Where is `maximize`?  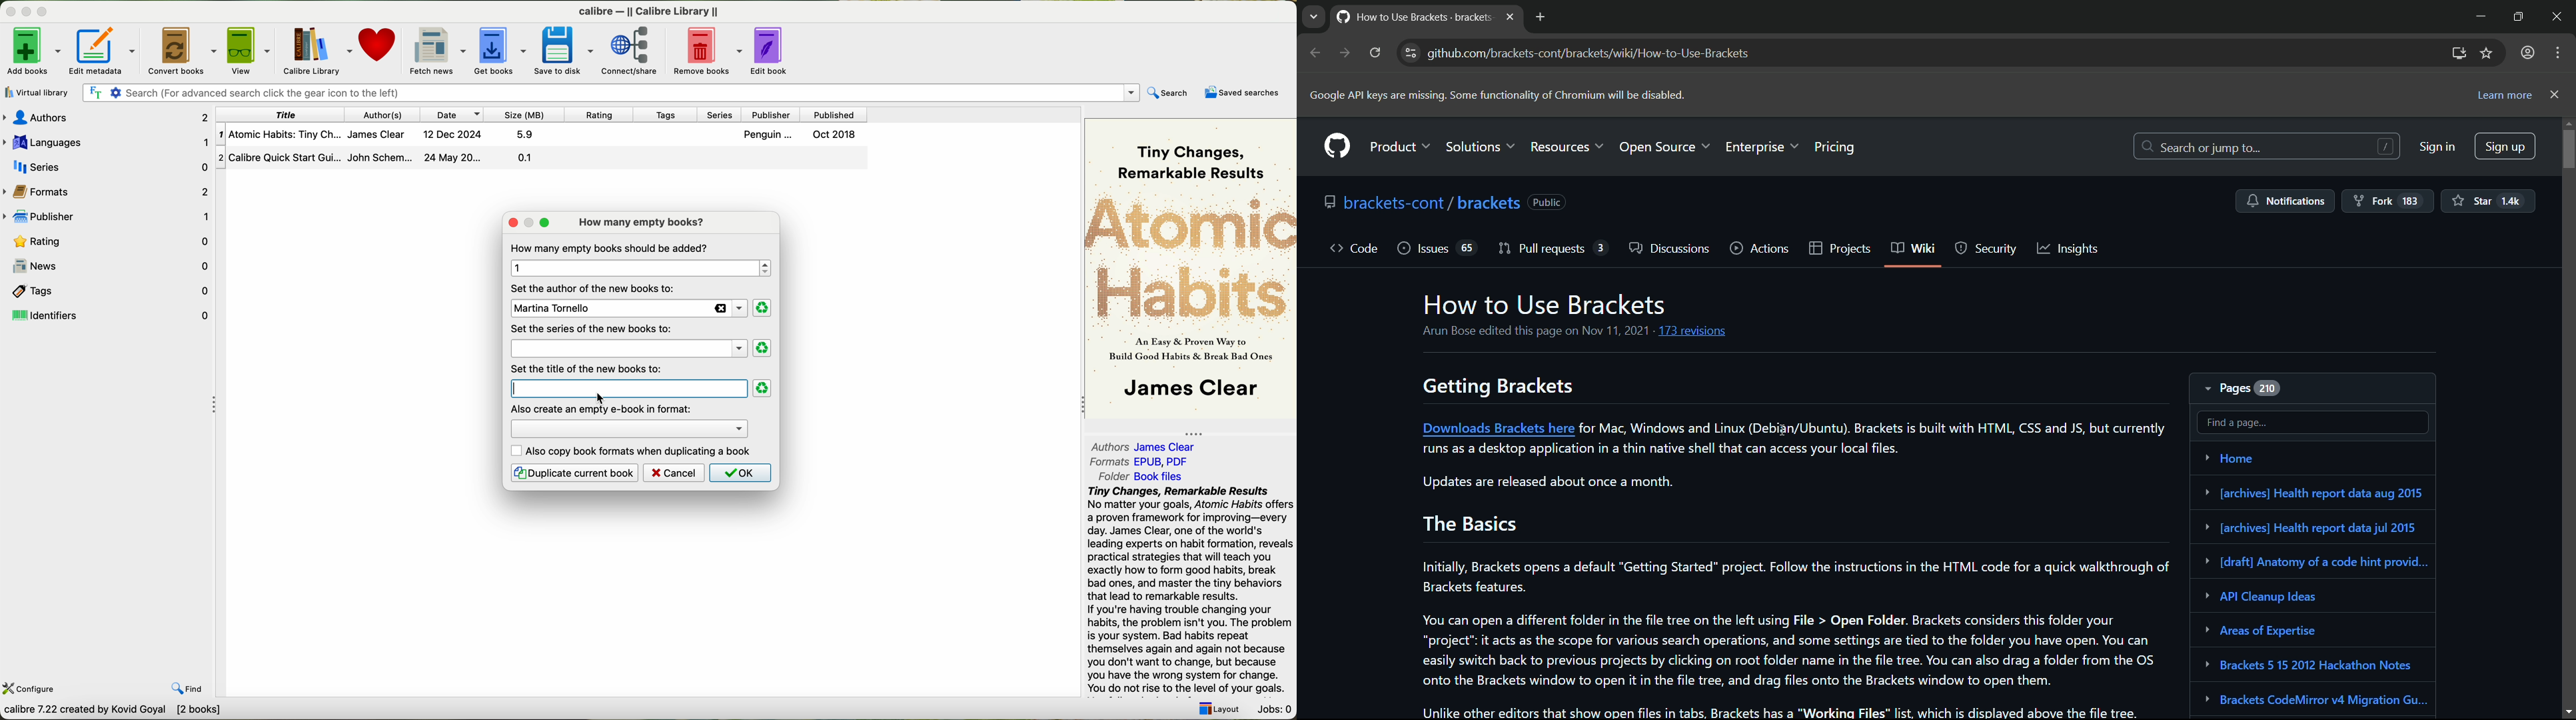
maximize is located at coordinates (529, 221).